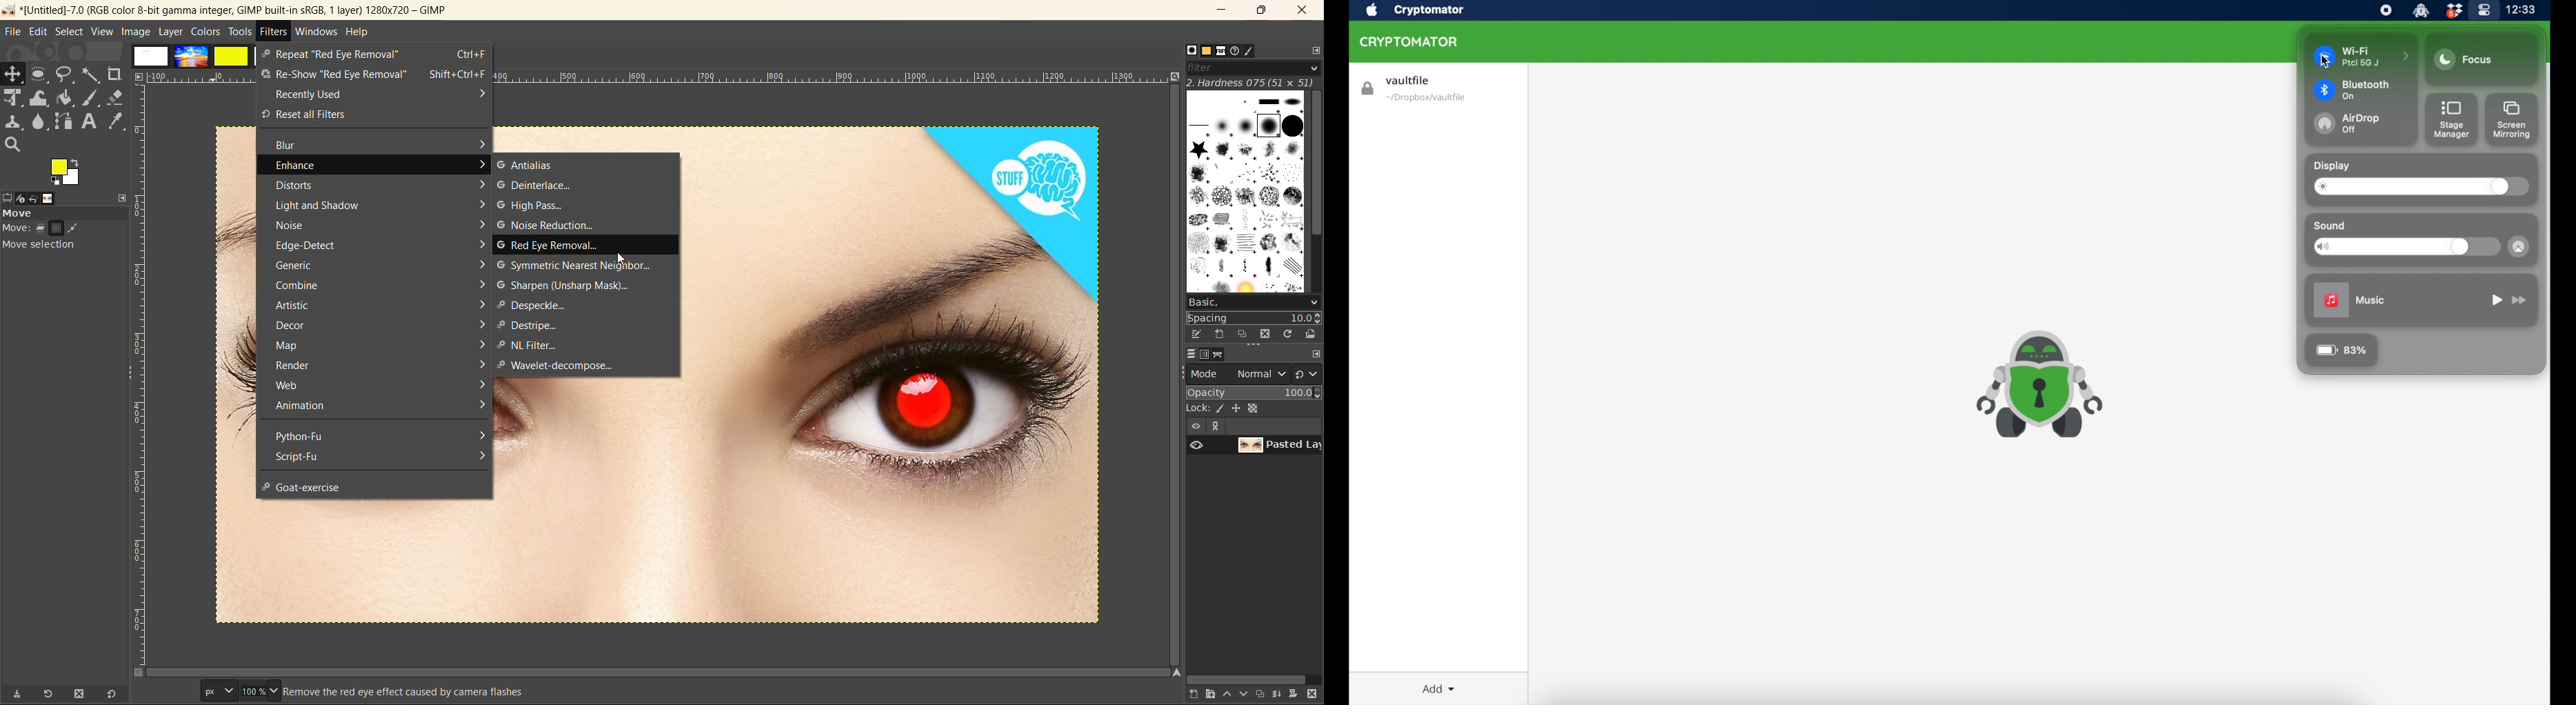 This screenshot has height=728, width=2576. What do you see at coordinates (17, 695) in the screenshot?
I see `save tool preset` at bounding box center [17, 695].